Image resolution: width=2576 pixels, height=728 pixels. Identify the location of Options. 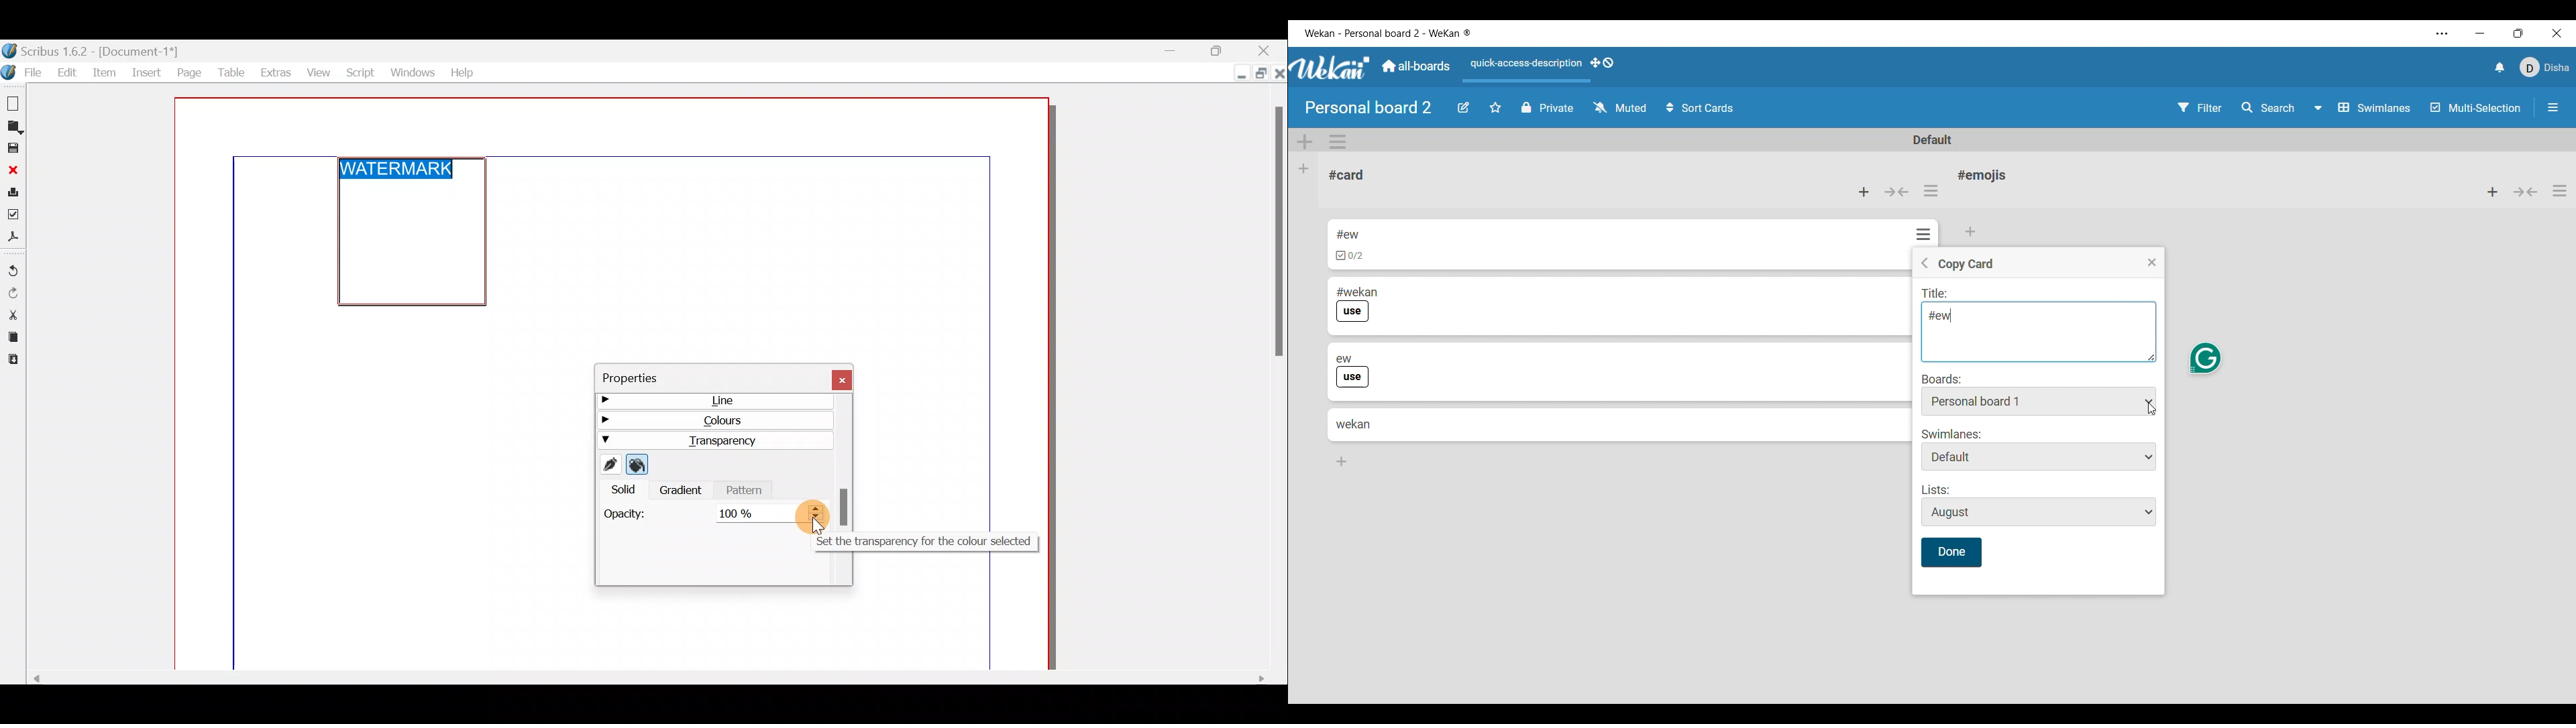
(1925, 233).